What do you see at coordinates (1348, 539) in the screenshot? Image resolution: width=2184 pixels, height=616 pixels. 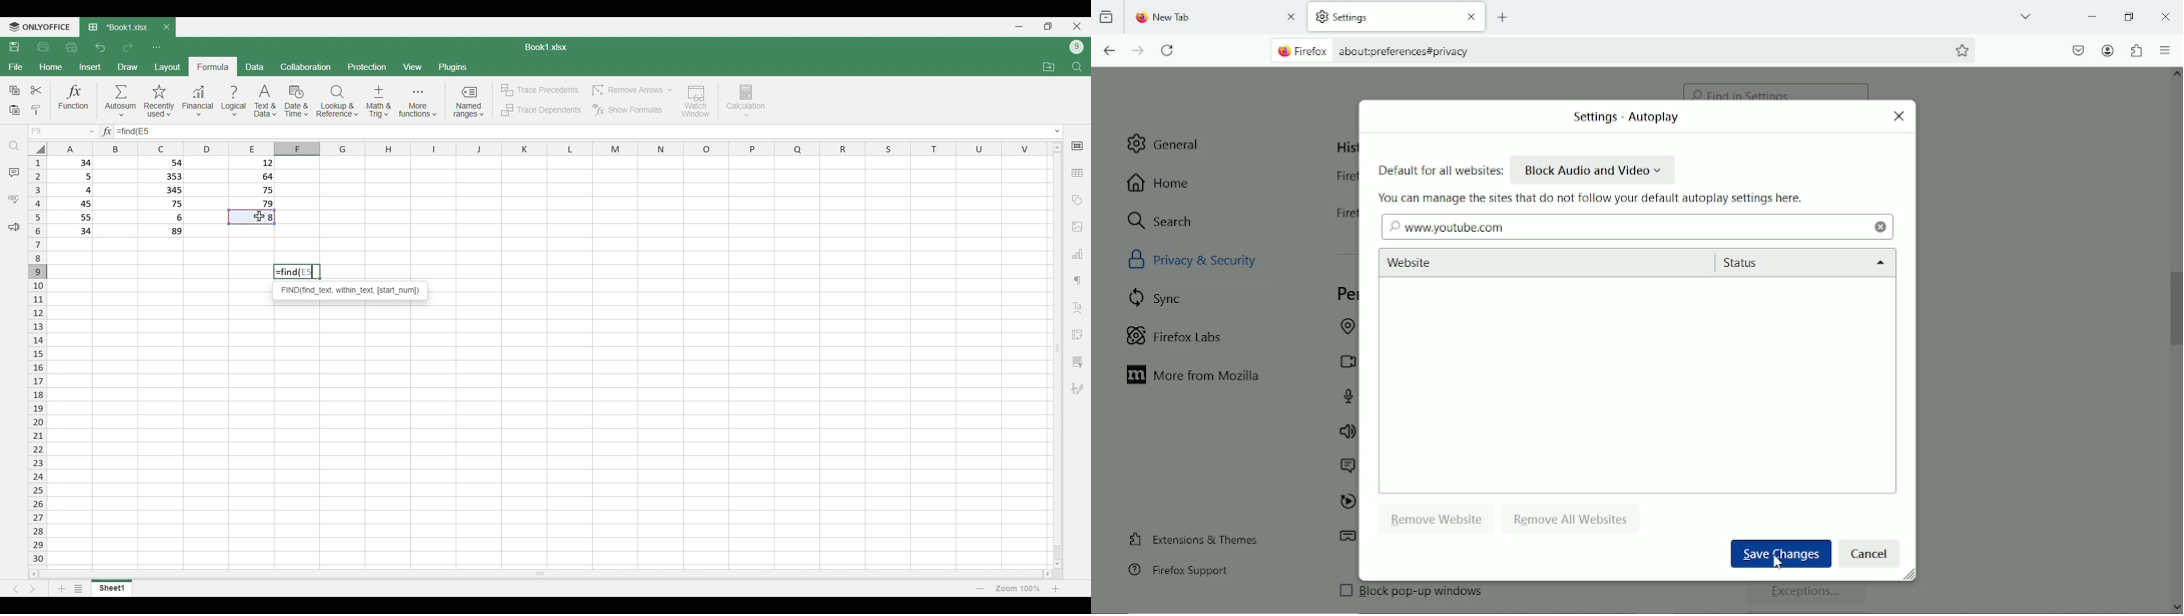 I see `virtual reality` at bounding box center [1348, 539].